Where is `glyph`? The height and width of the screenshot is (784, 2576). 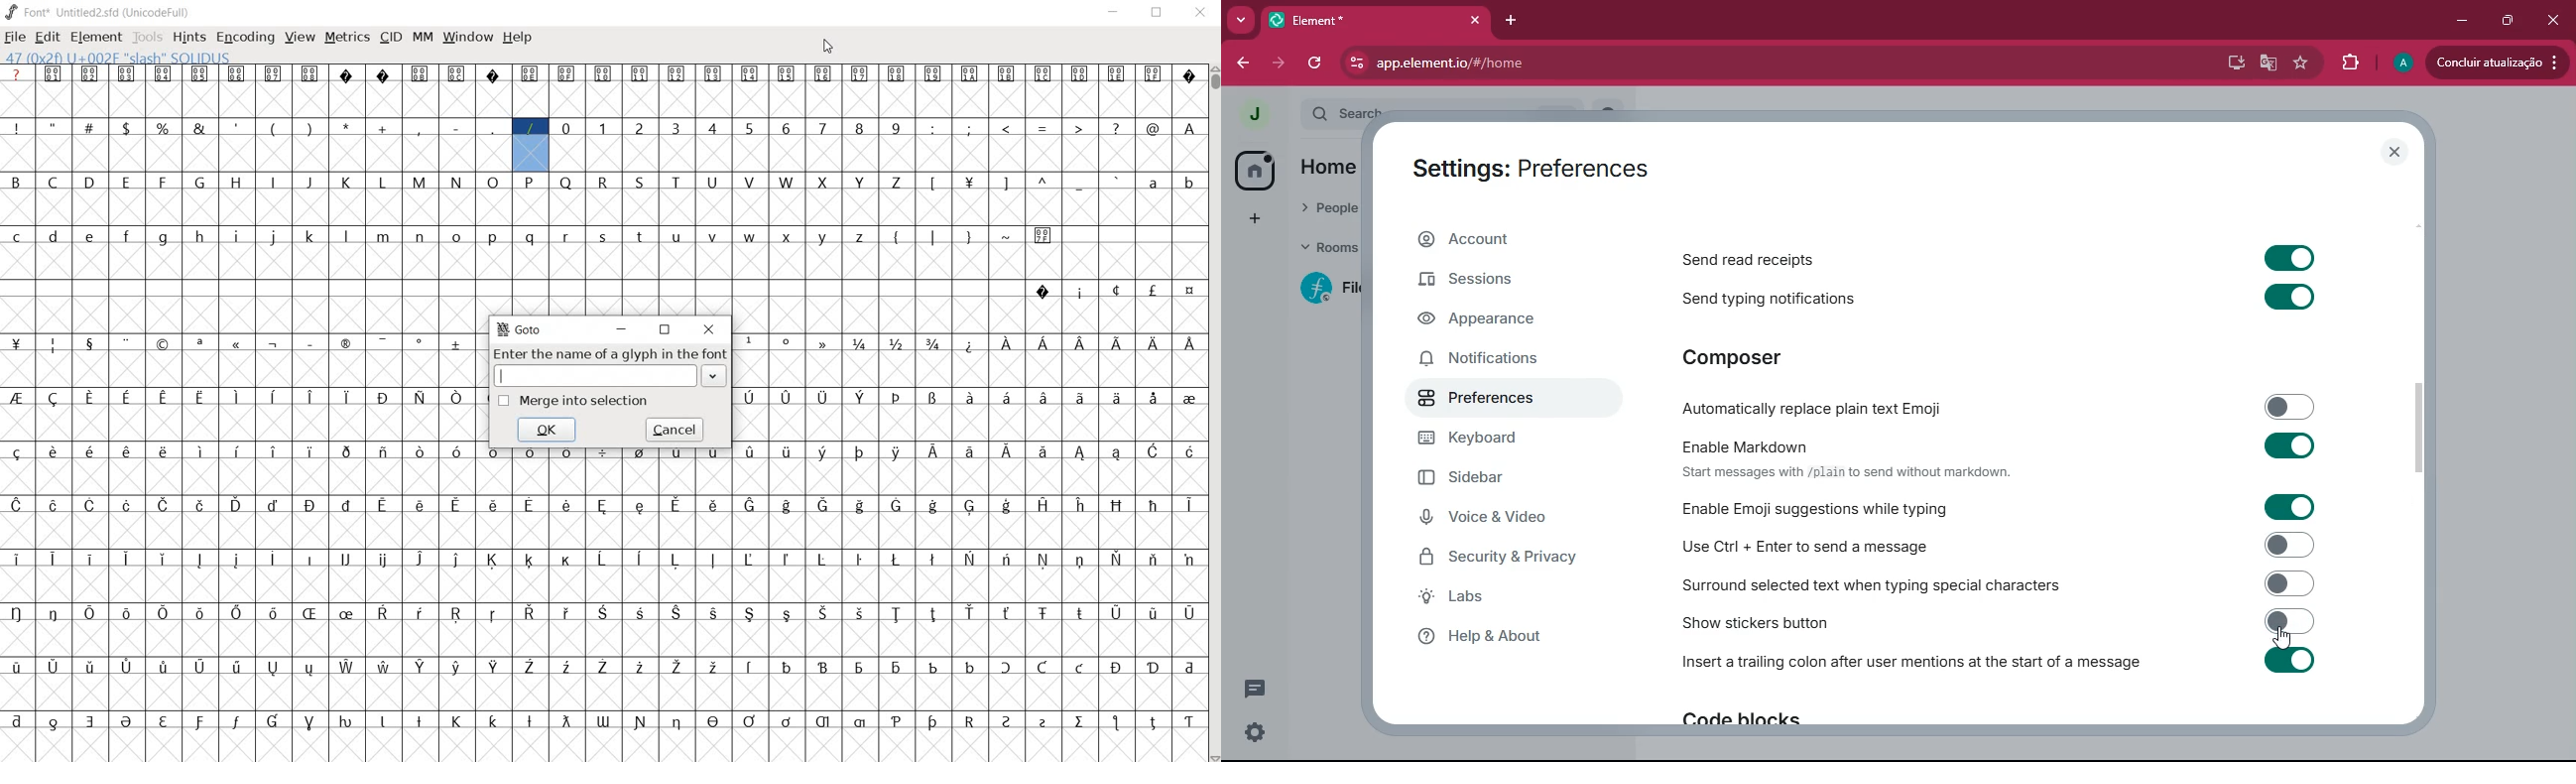 glyph is located at coordinates (1189, 668).